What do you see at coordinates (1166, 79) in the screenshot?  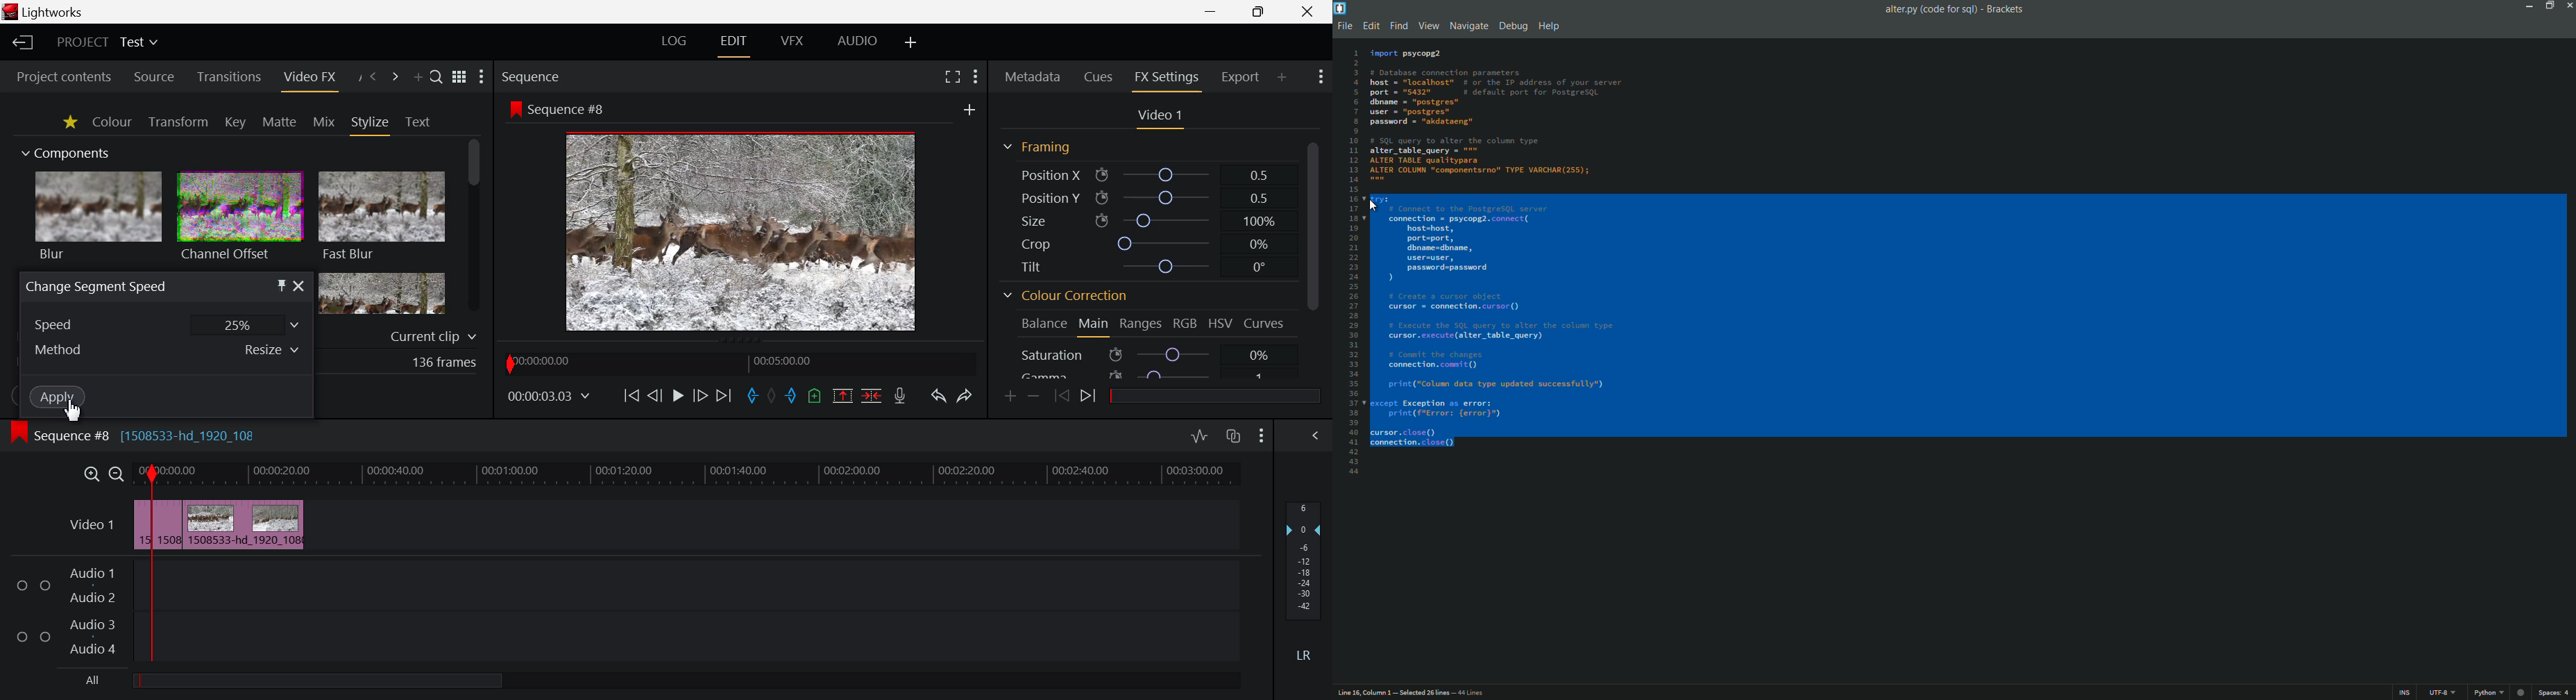 I see `FX Settings` at bounding box center [1166, 79].